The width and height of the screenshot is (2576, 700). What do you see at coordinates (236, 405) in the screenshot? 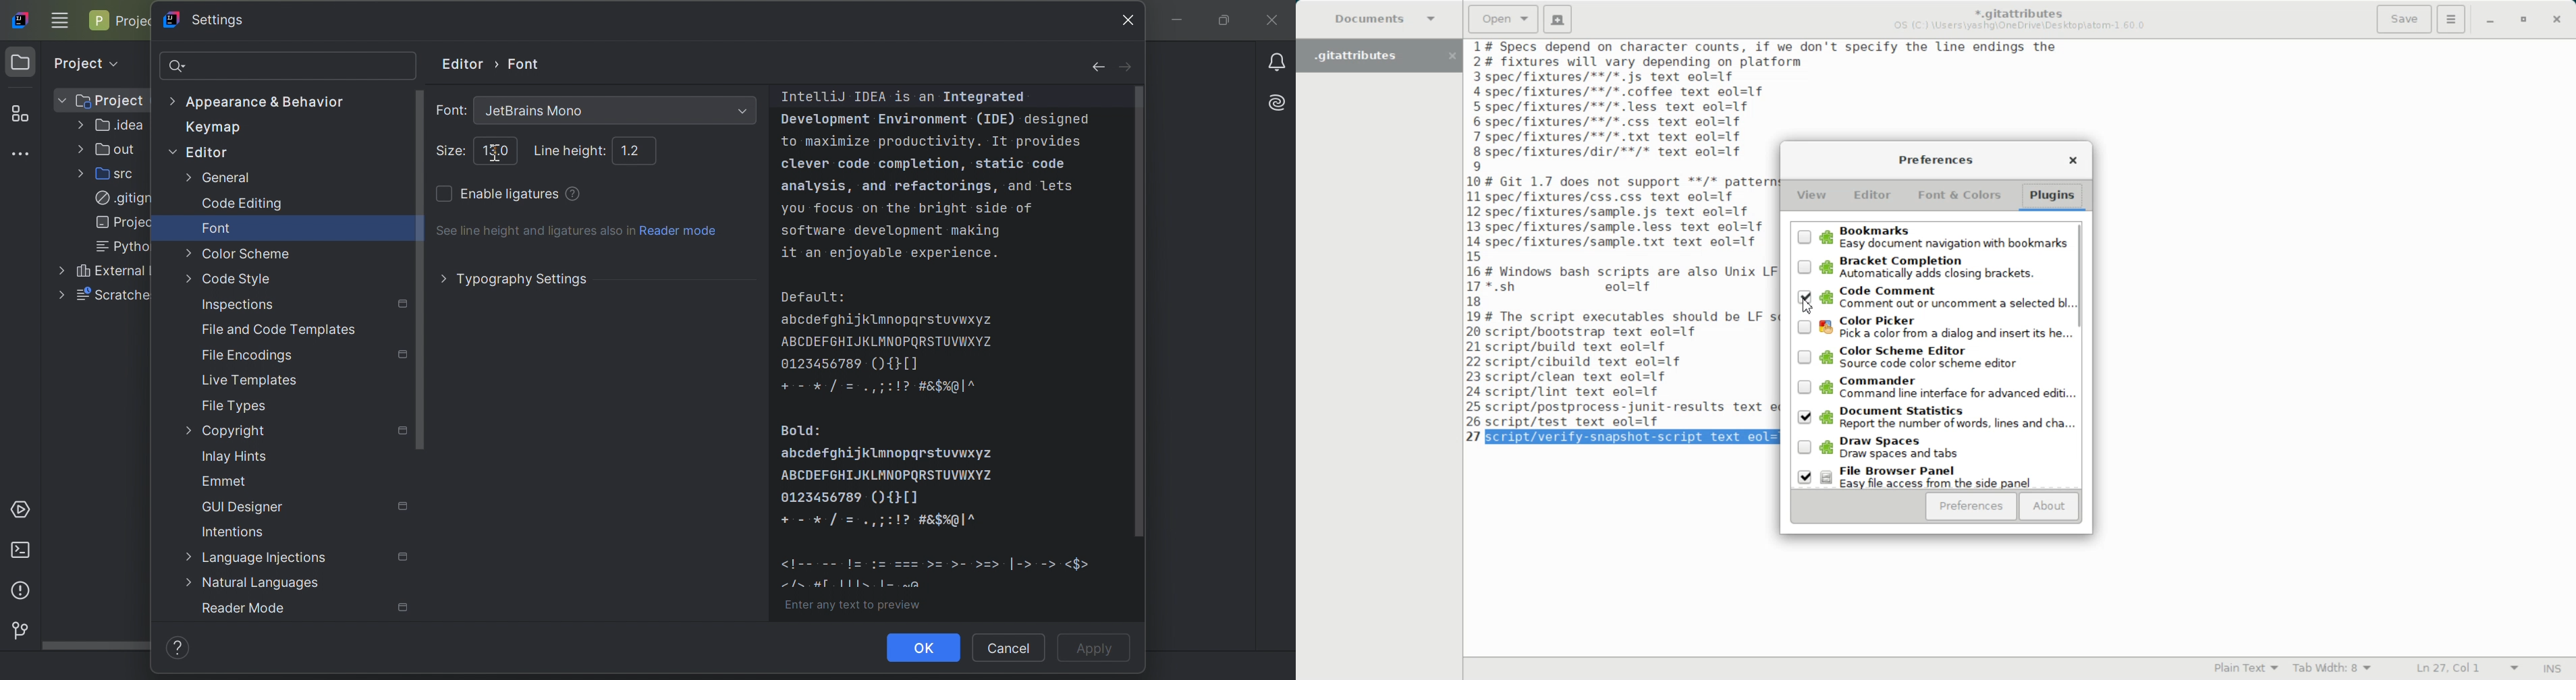
I see `File types` at bounding box center [236, 405].